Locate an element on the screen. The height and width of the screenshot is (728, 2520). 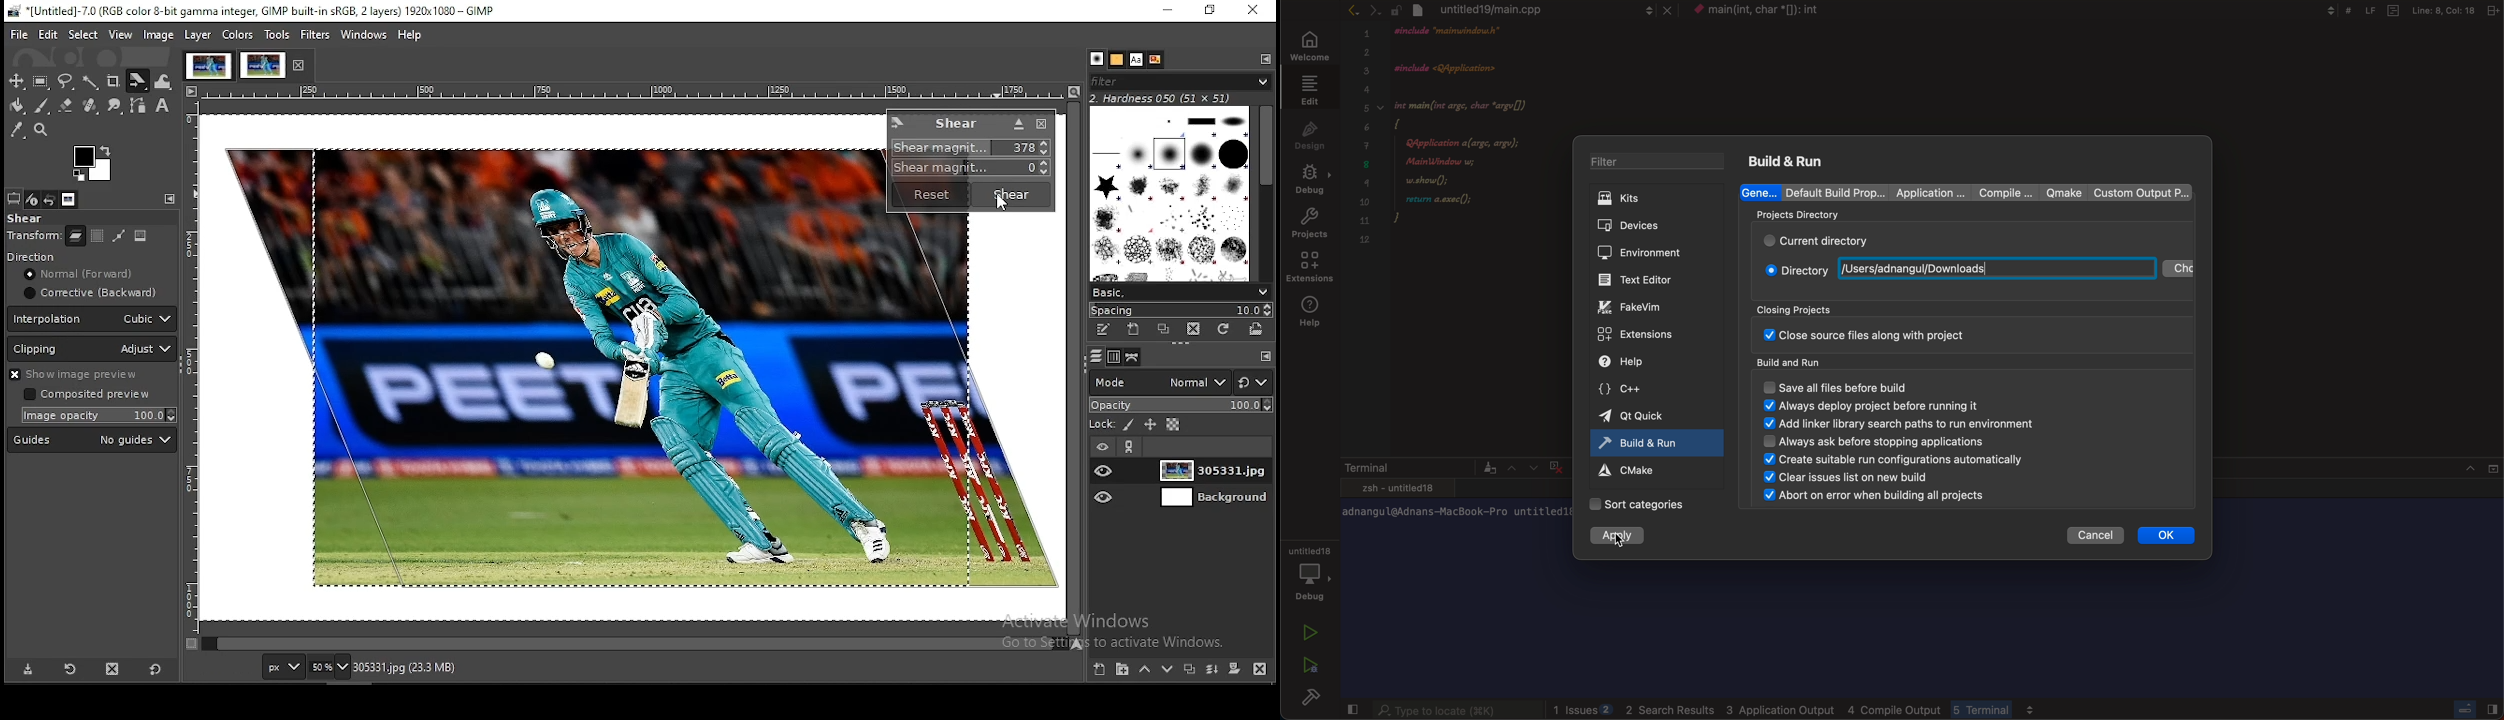
merge layers is located at coordinates (1211, 670).